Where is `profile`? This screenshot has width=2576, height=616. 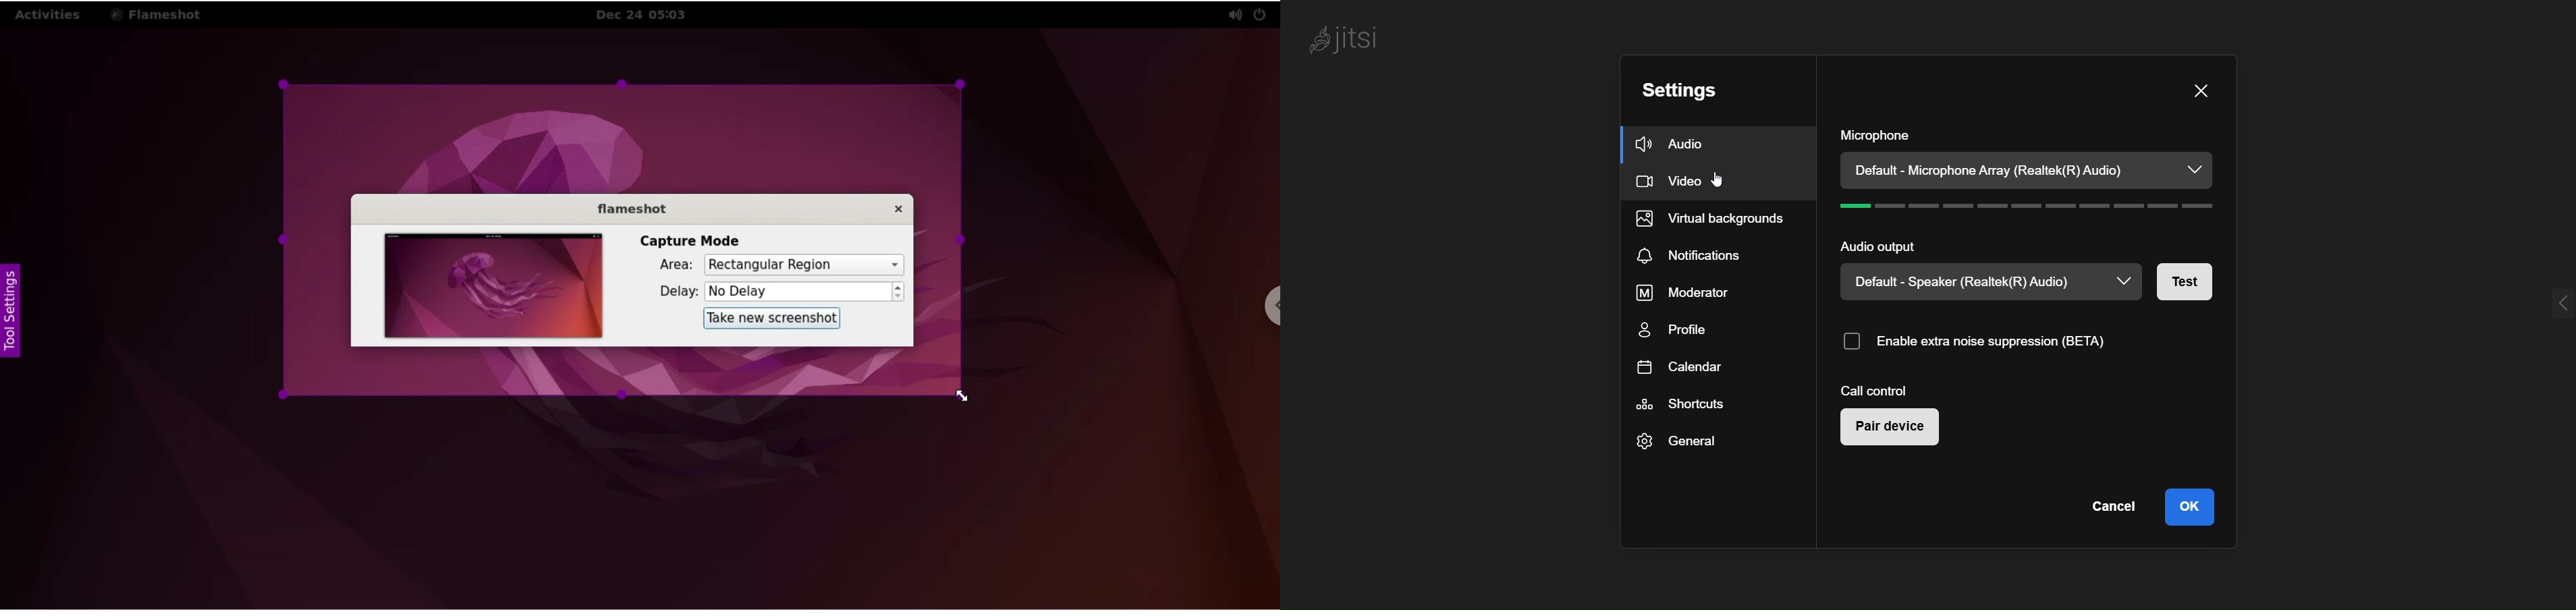 profile is located at coordinates (1673, 332).